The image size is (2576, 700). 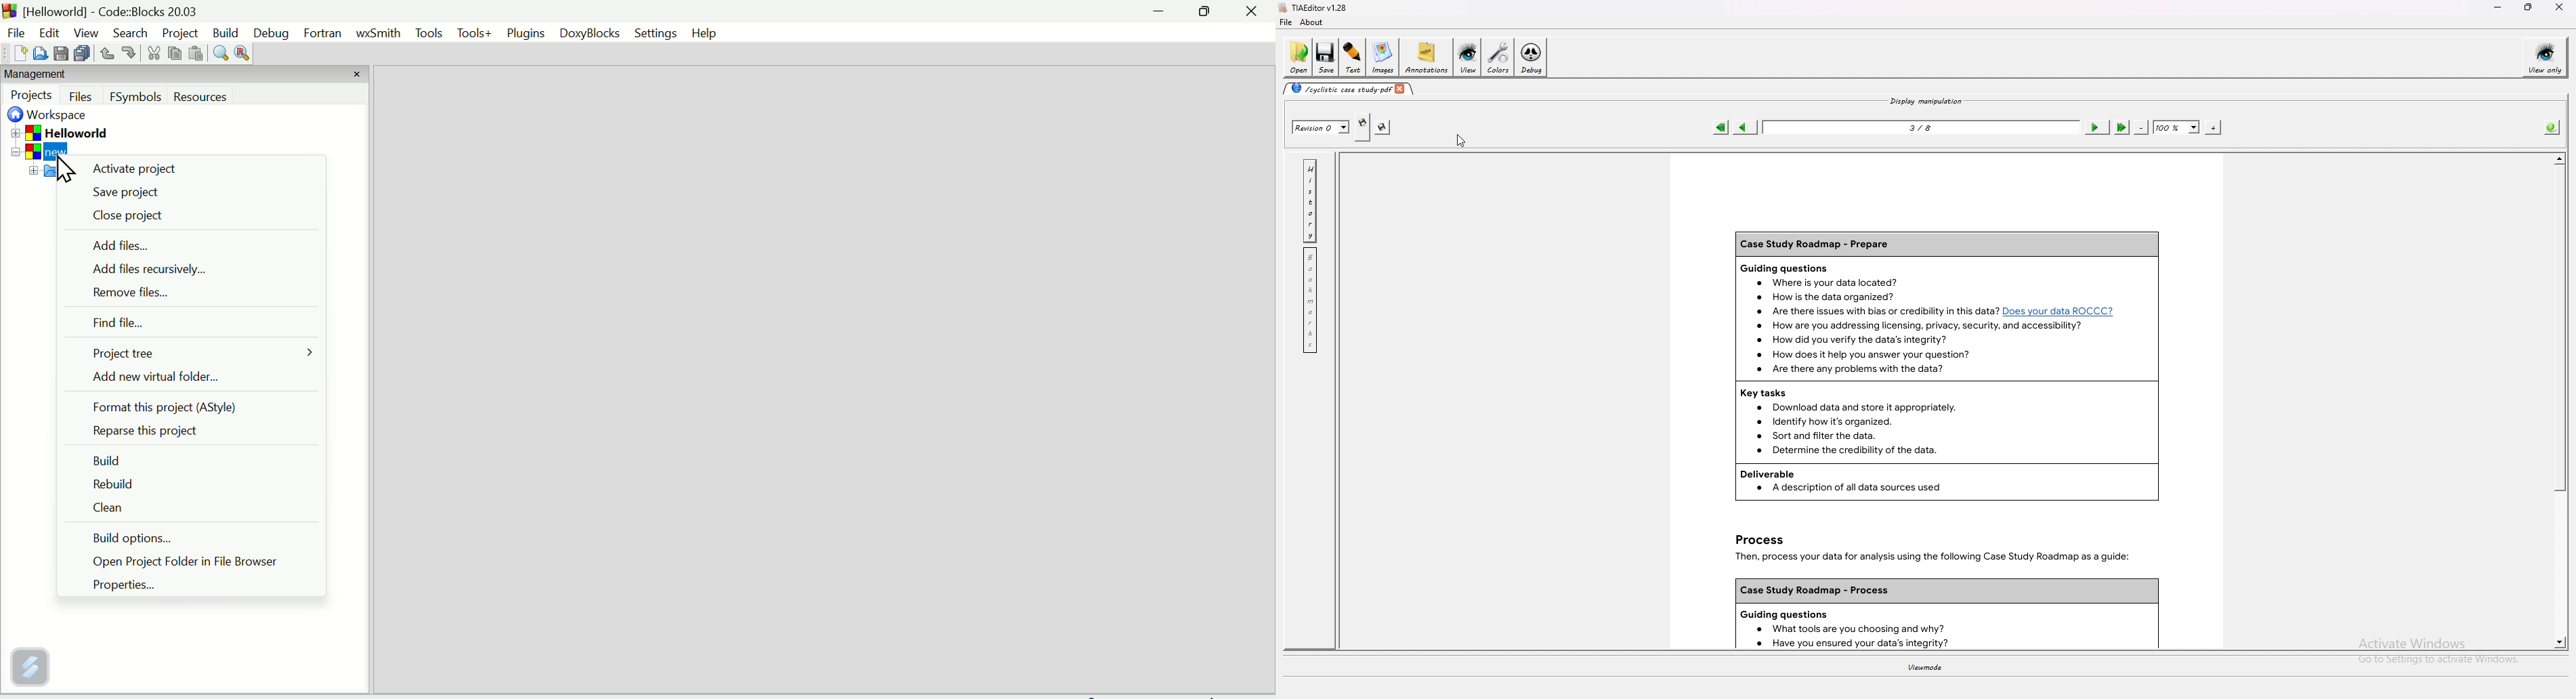 I want to click on Copy, so click(x=173, y=53).